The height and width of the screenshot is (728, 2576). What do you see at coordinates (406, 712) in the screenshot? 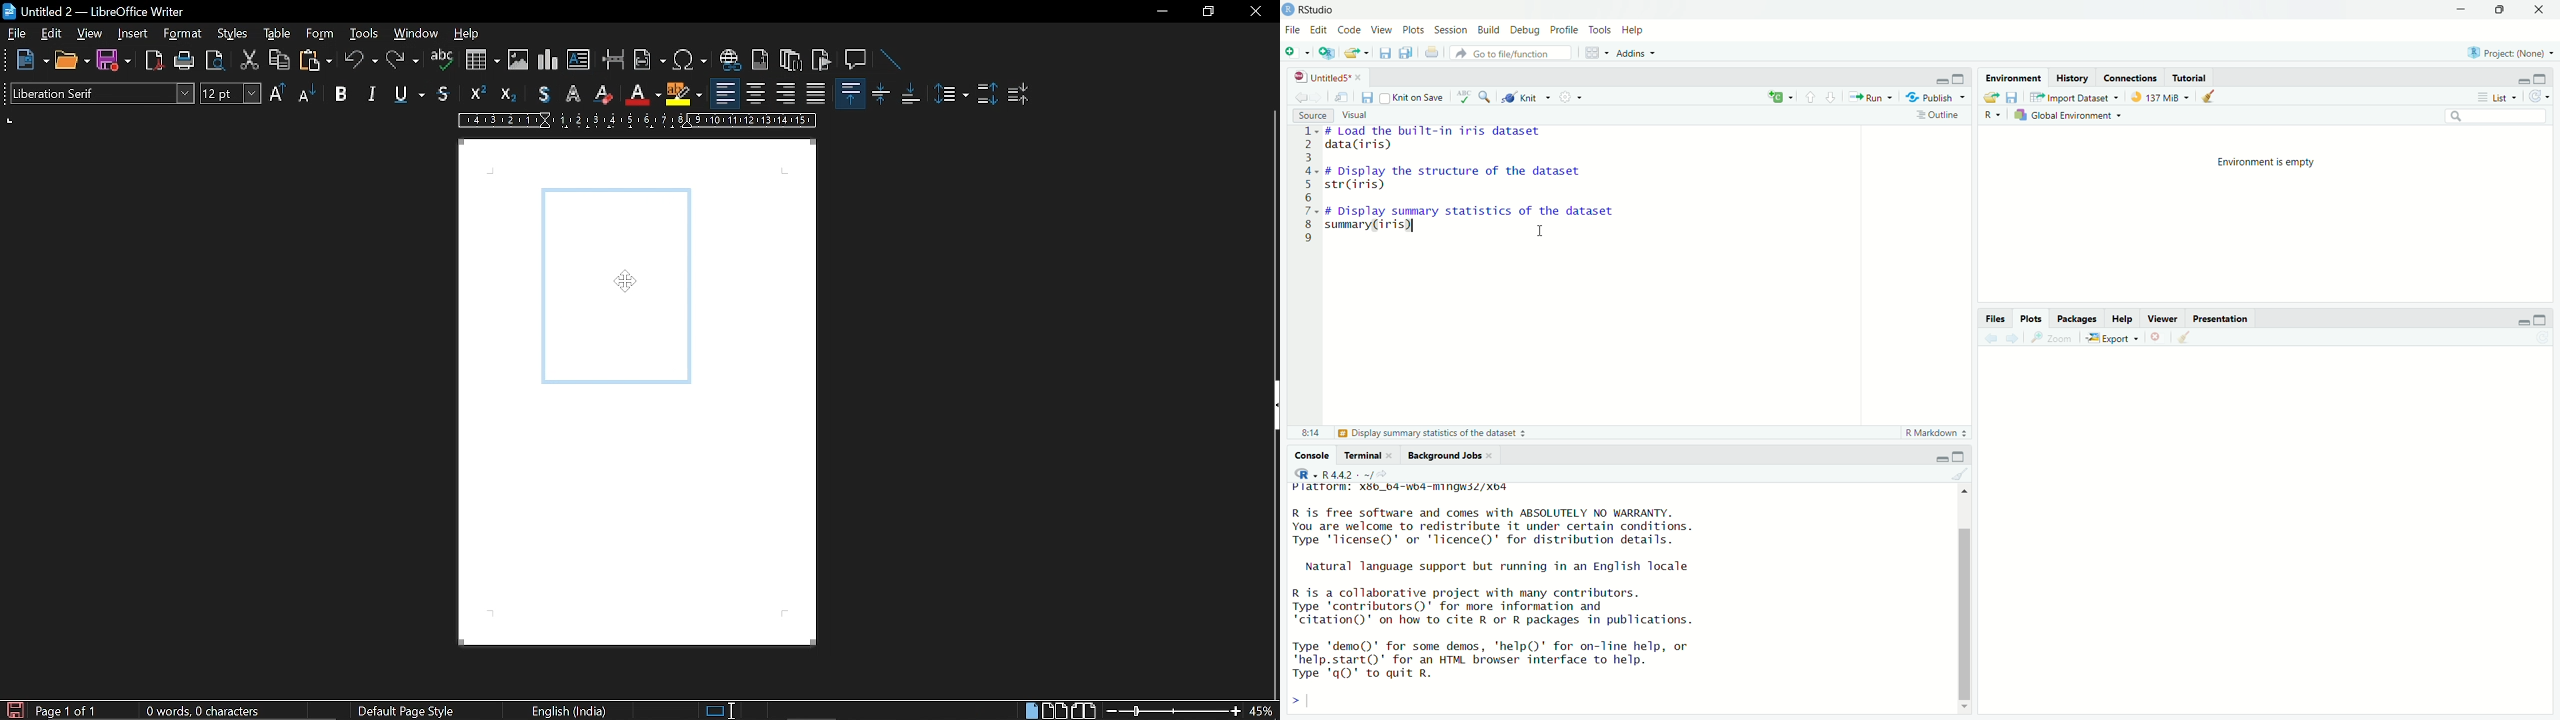
I see `Default: page style` at bounding box center [406, 712].